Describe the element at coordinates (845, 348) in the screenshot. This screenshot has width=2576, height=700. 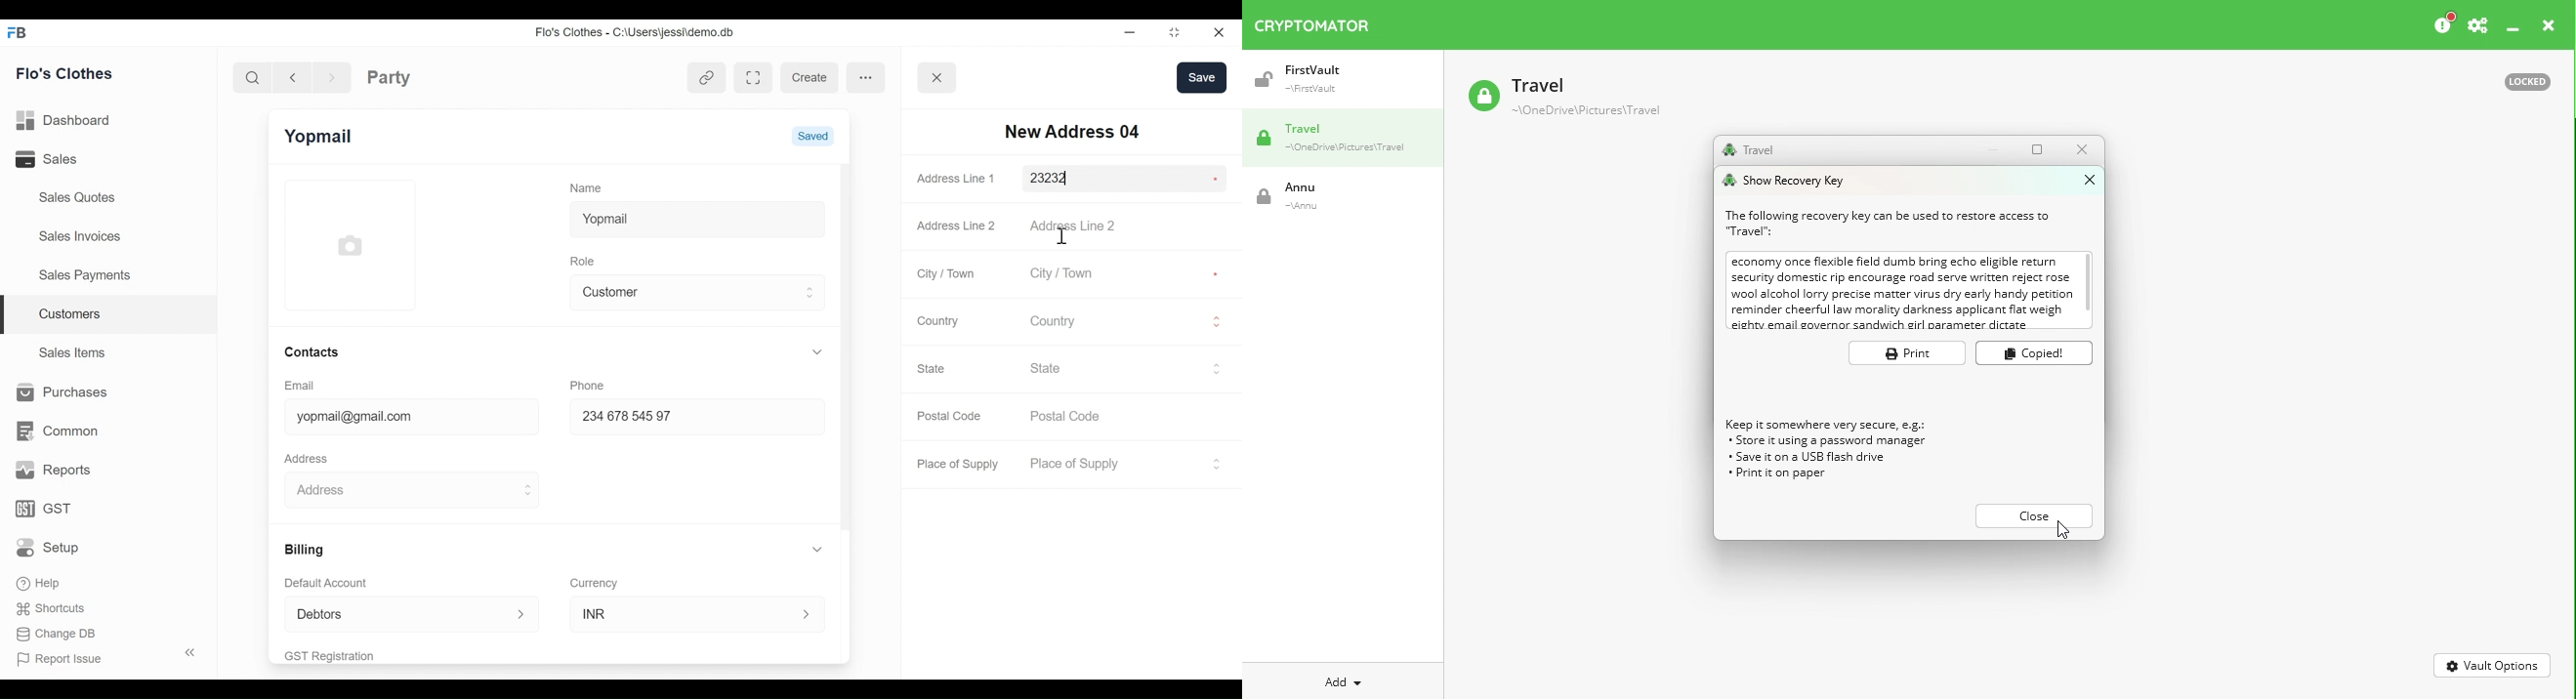
I see `Vertical Scroll bar` at that location.